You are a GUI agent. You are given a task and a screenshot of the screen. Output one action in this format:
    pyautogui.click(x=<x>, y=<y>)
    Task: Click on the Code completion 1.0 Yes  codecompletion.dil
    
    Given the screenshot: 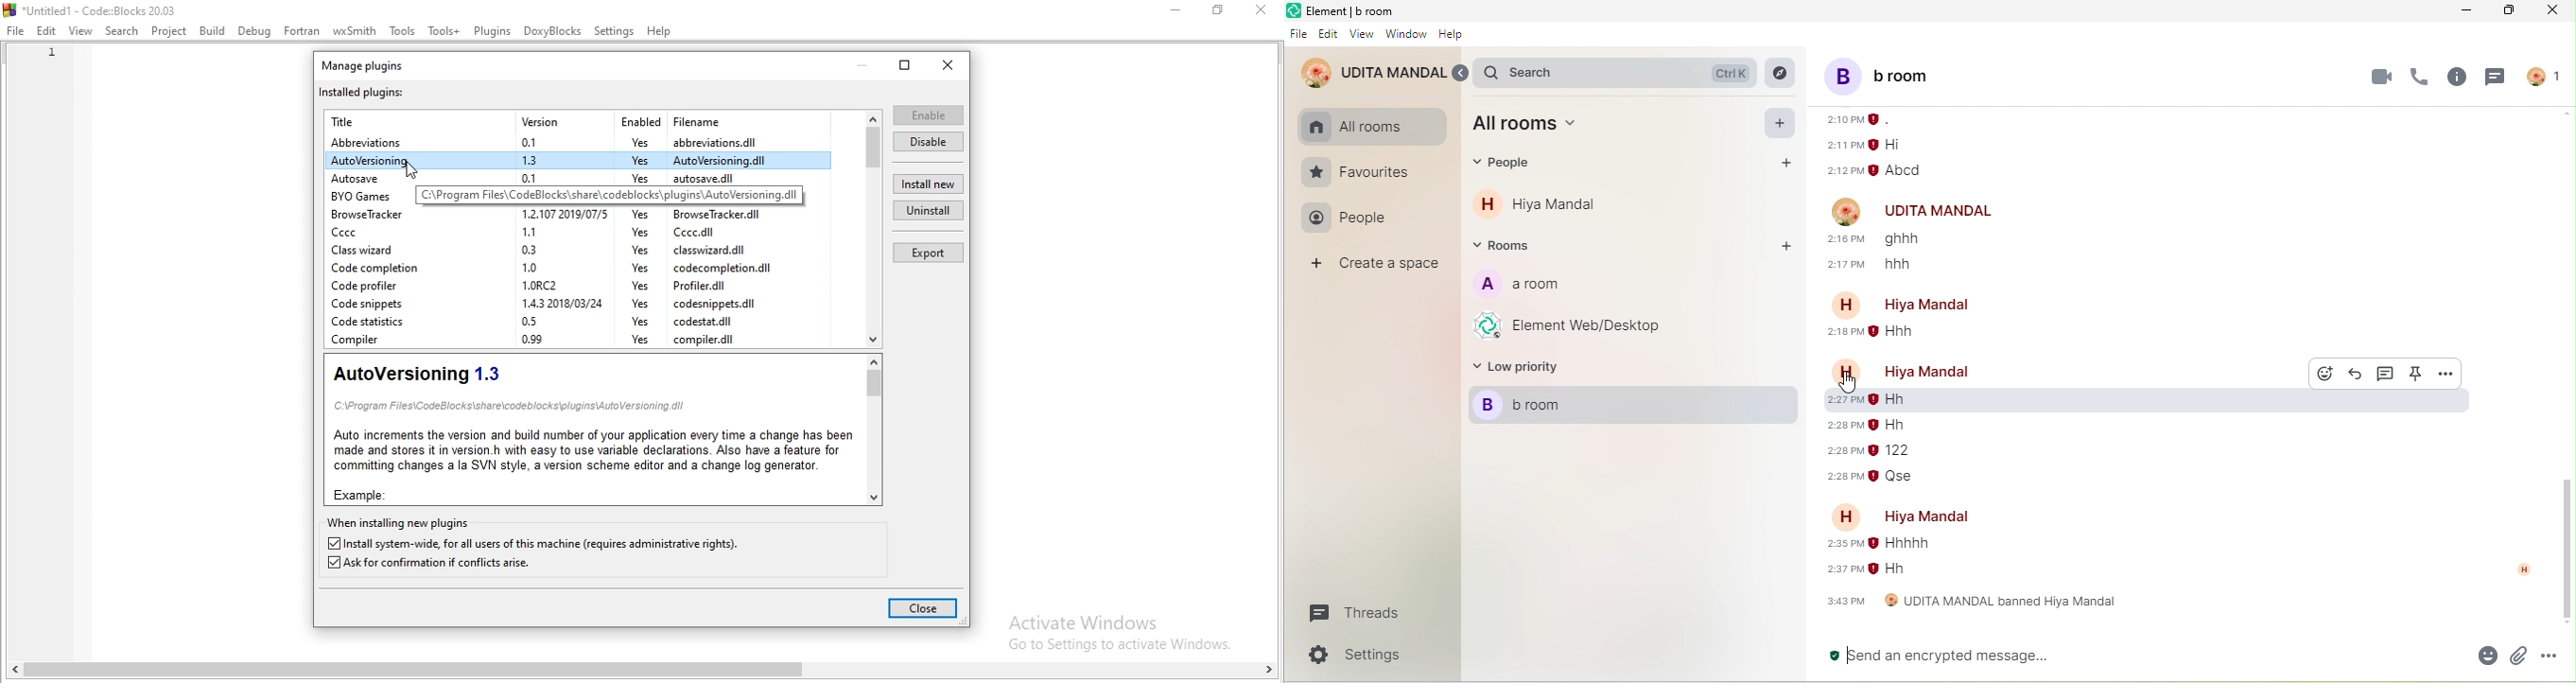 What is the action you would take?
    pyautogui.click(x=553, y=267)
    